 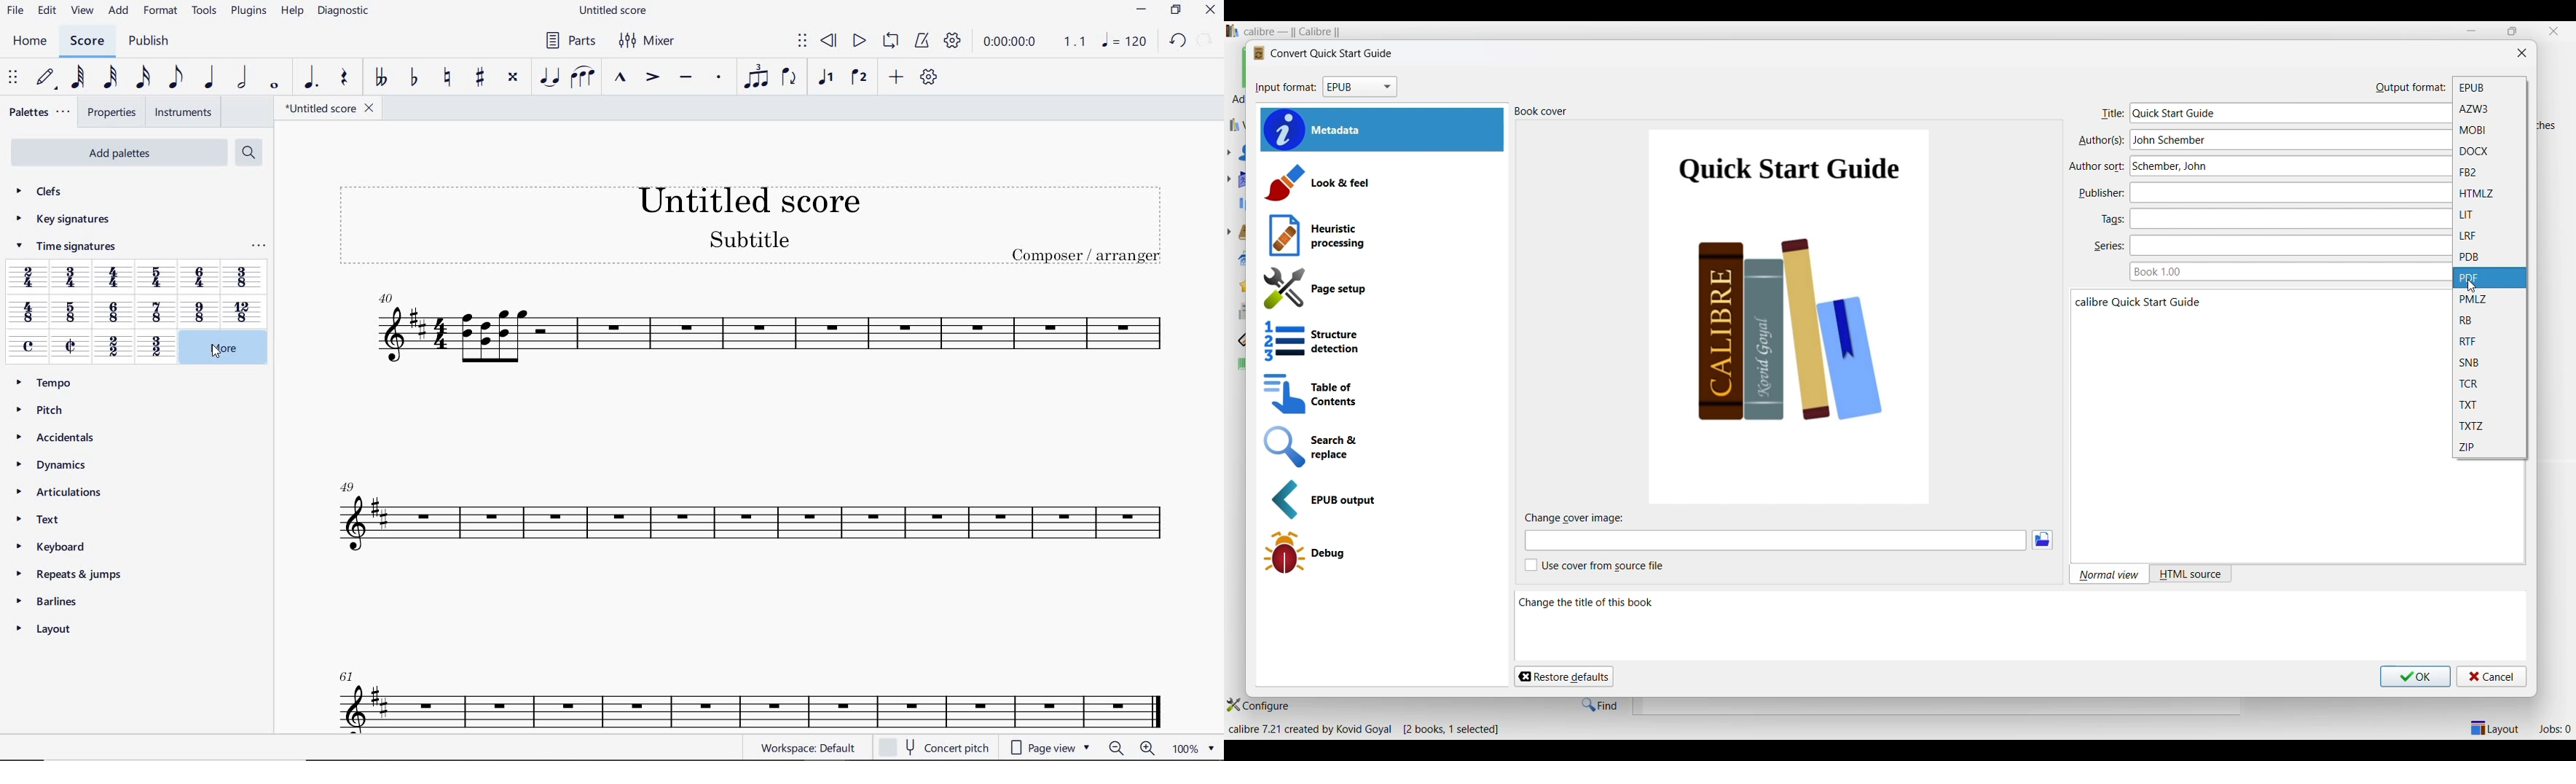 I want to click on TEMPO, so click(x=50, y=383).